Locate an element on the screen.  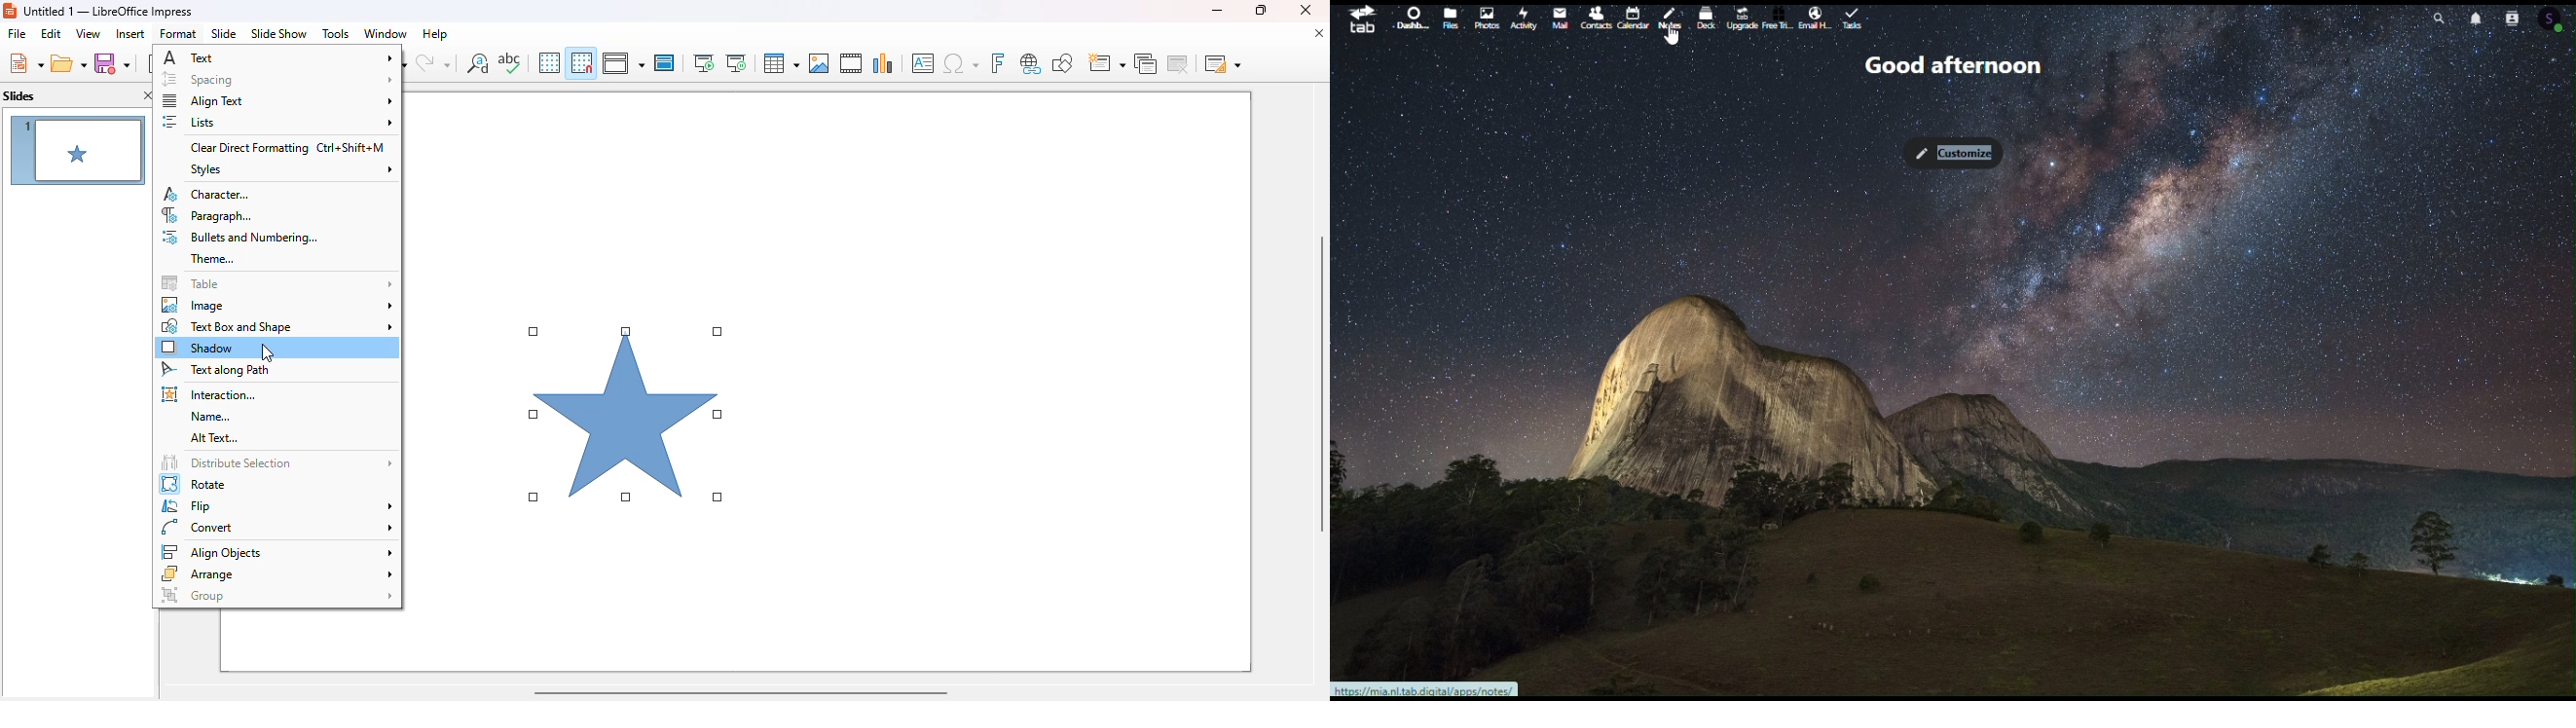
spelling is located at coordinates (509, 62).